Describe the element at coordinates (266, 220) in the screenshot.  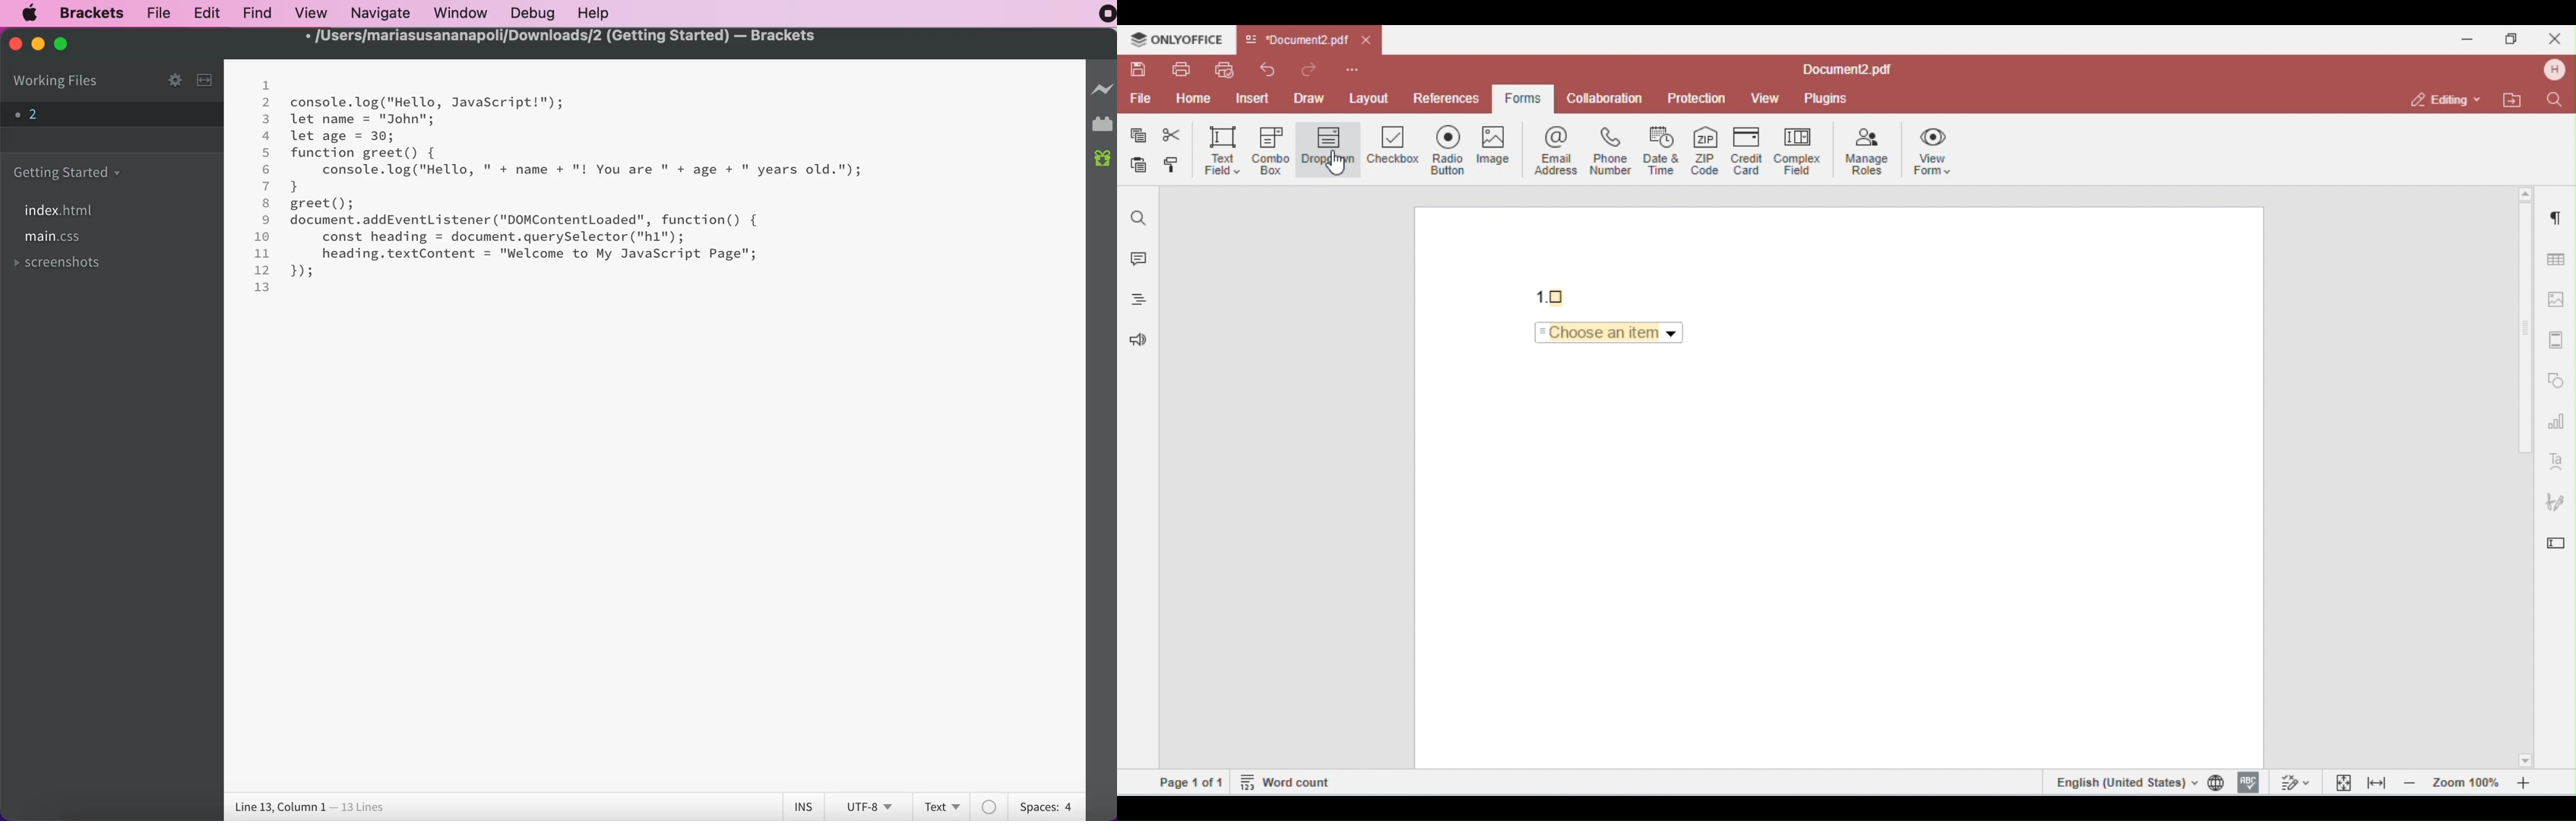
I see `9` at that location.